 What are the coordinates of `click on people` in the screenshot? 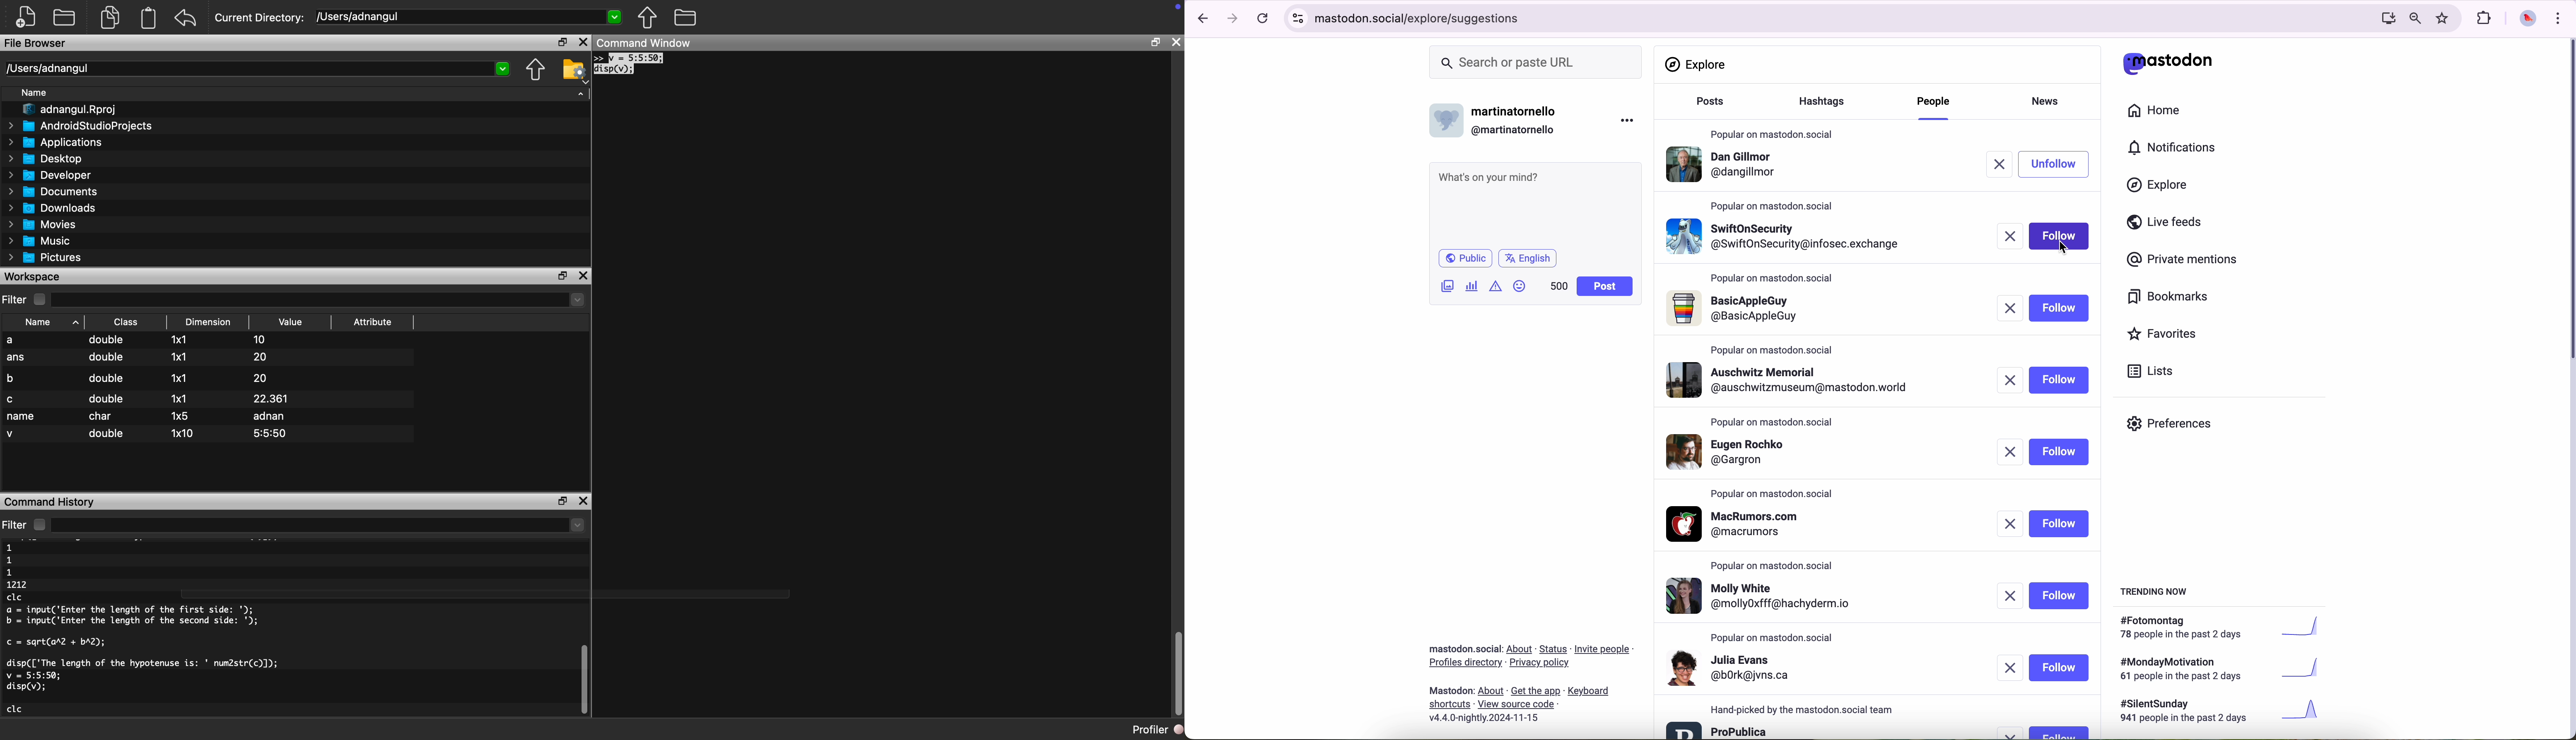 It's located at (1936, 107).